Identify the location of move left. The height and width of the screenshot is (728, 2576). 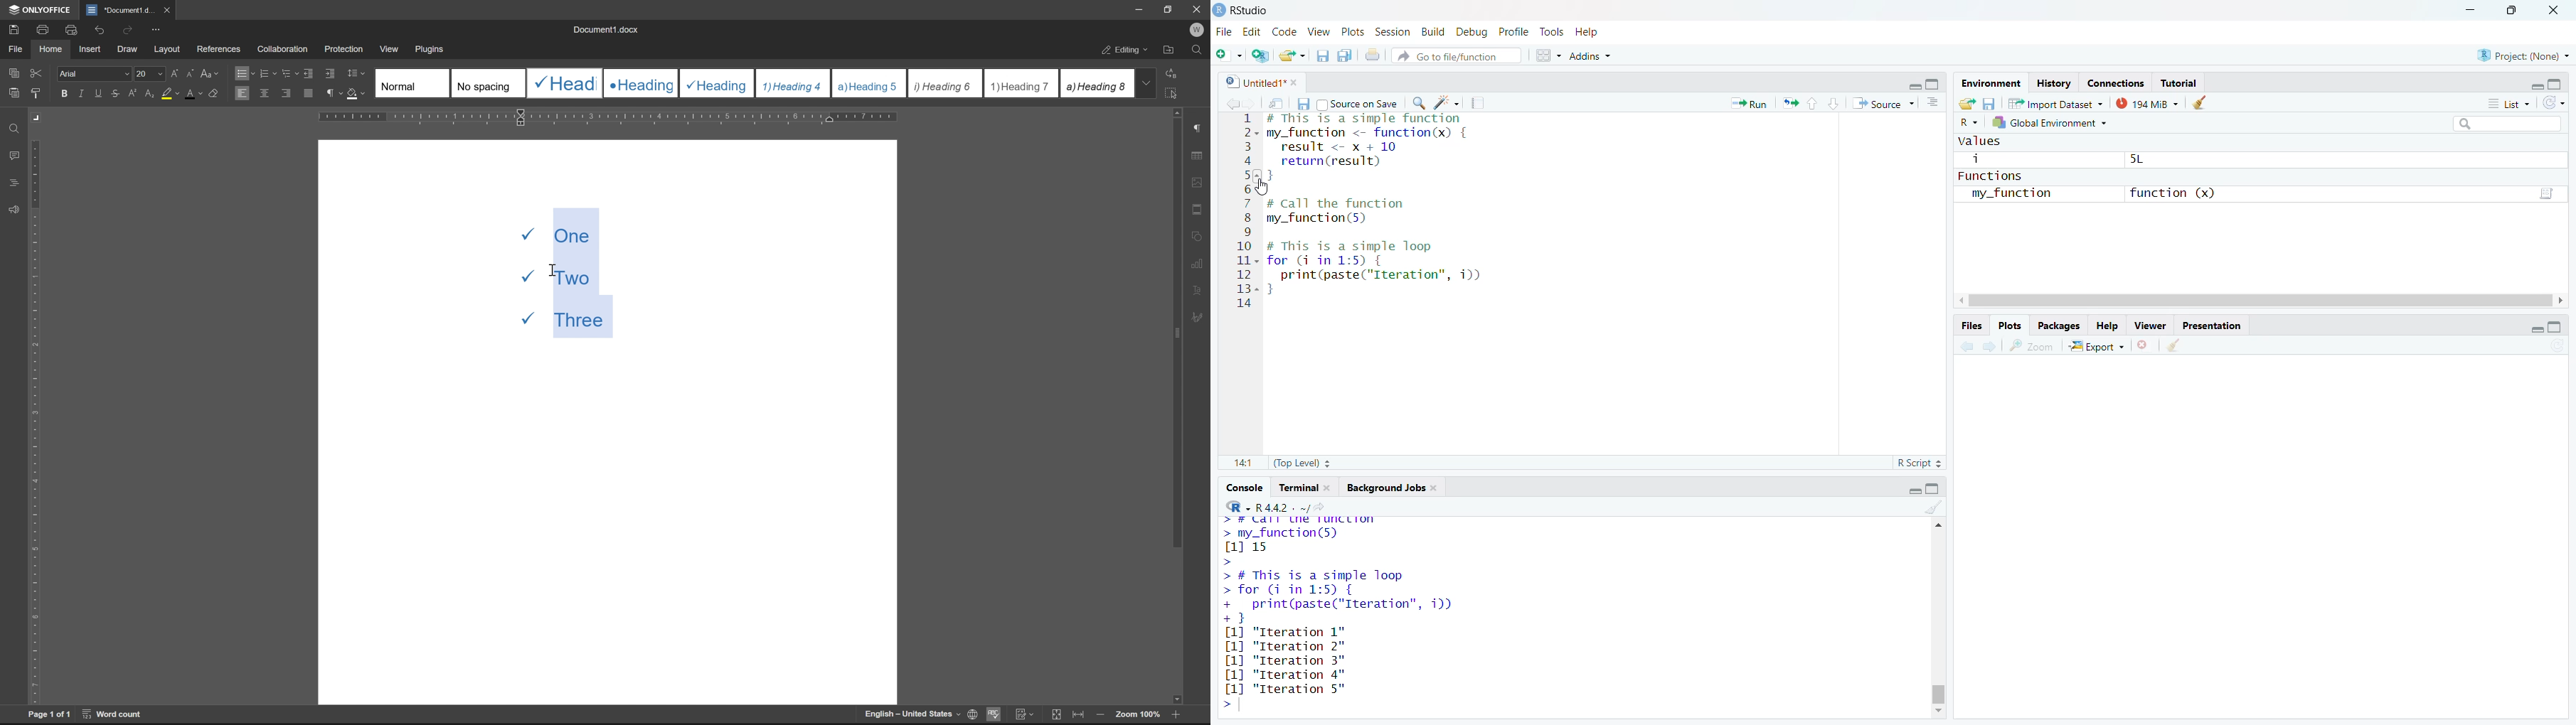
(1963, 301).